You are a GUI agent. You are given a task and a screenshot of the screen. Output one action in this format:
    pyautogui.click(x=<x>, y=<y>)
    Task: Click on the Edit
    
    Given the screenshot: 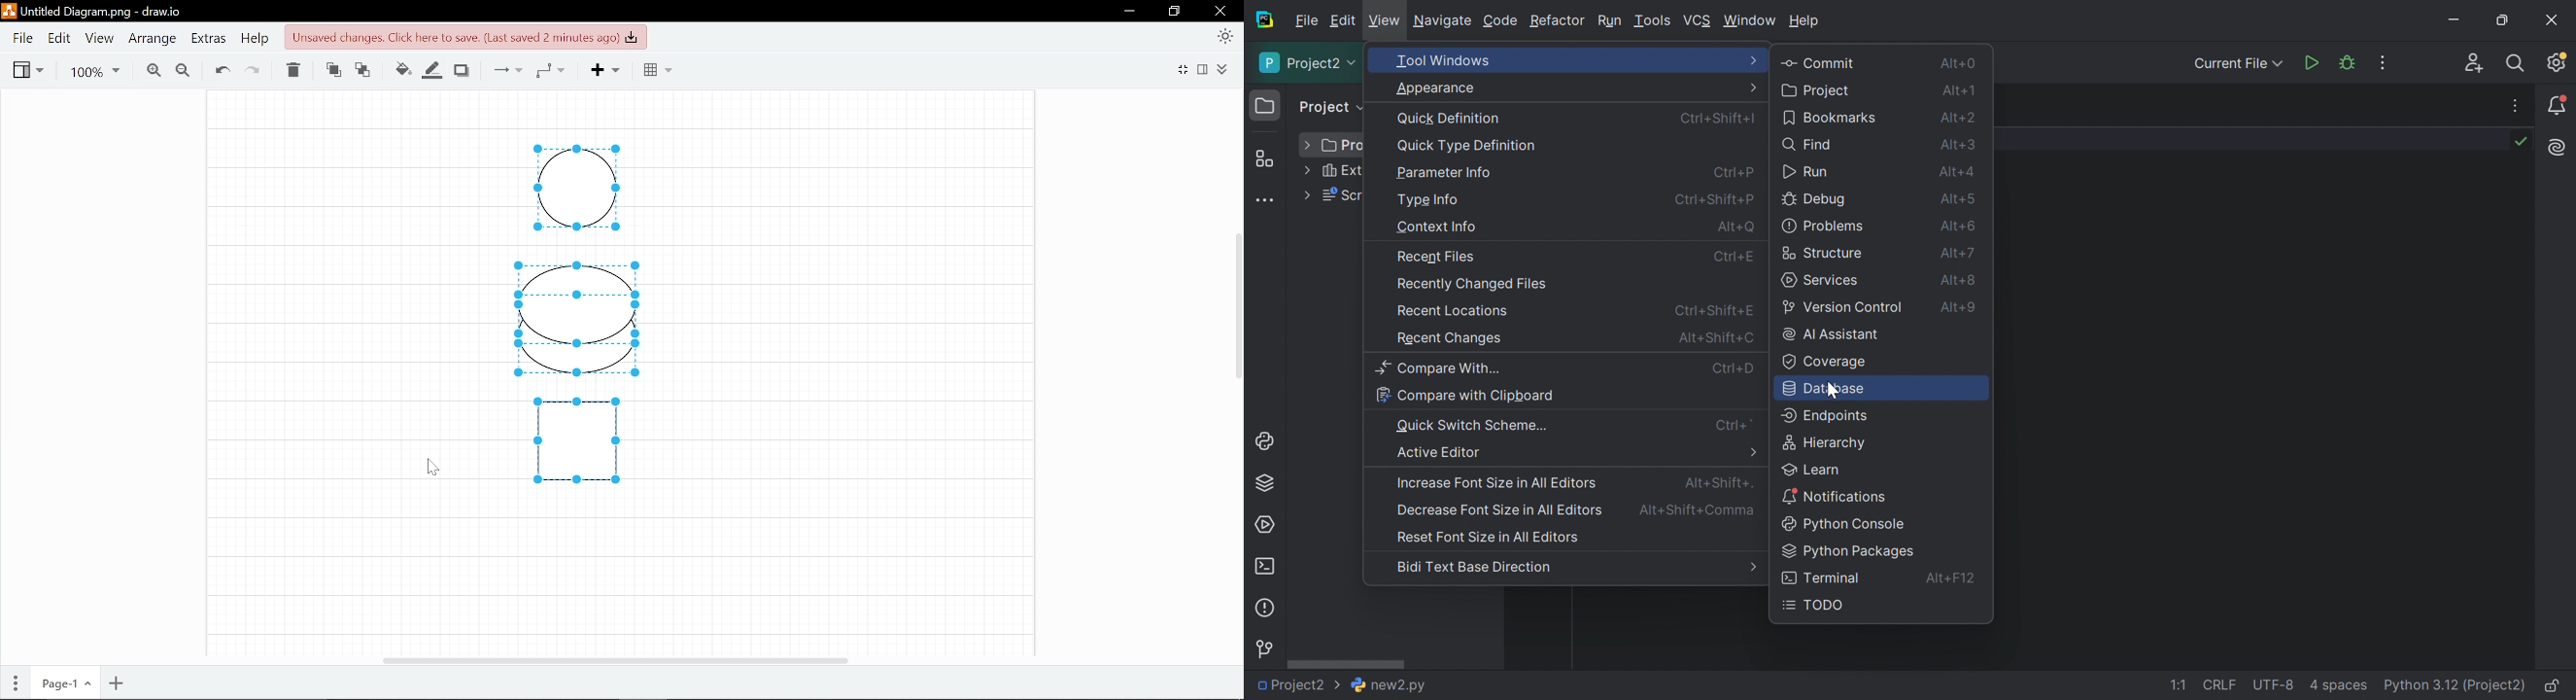 What is the action you would take?
    pyautogui.click(x=1344, y=19)
    